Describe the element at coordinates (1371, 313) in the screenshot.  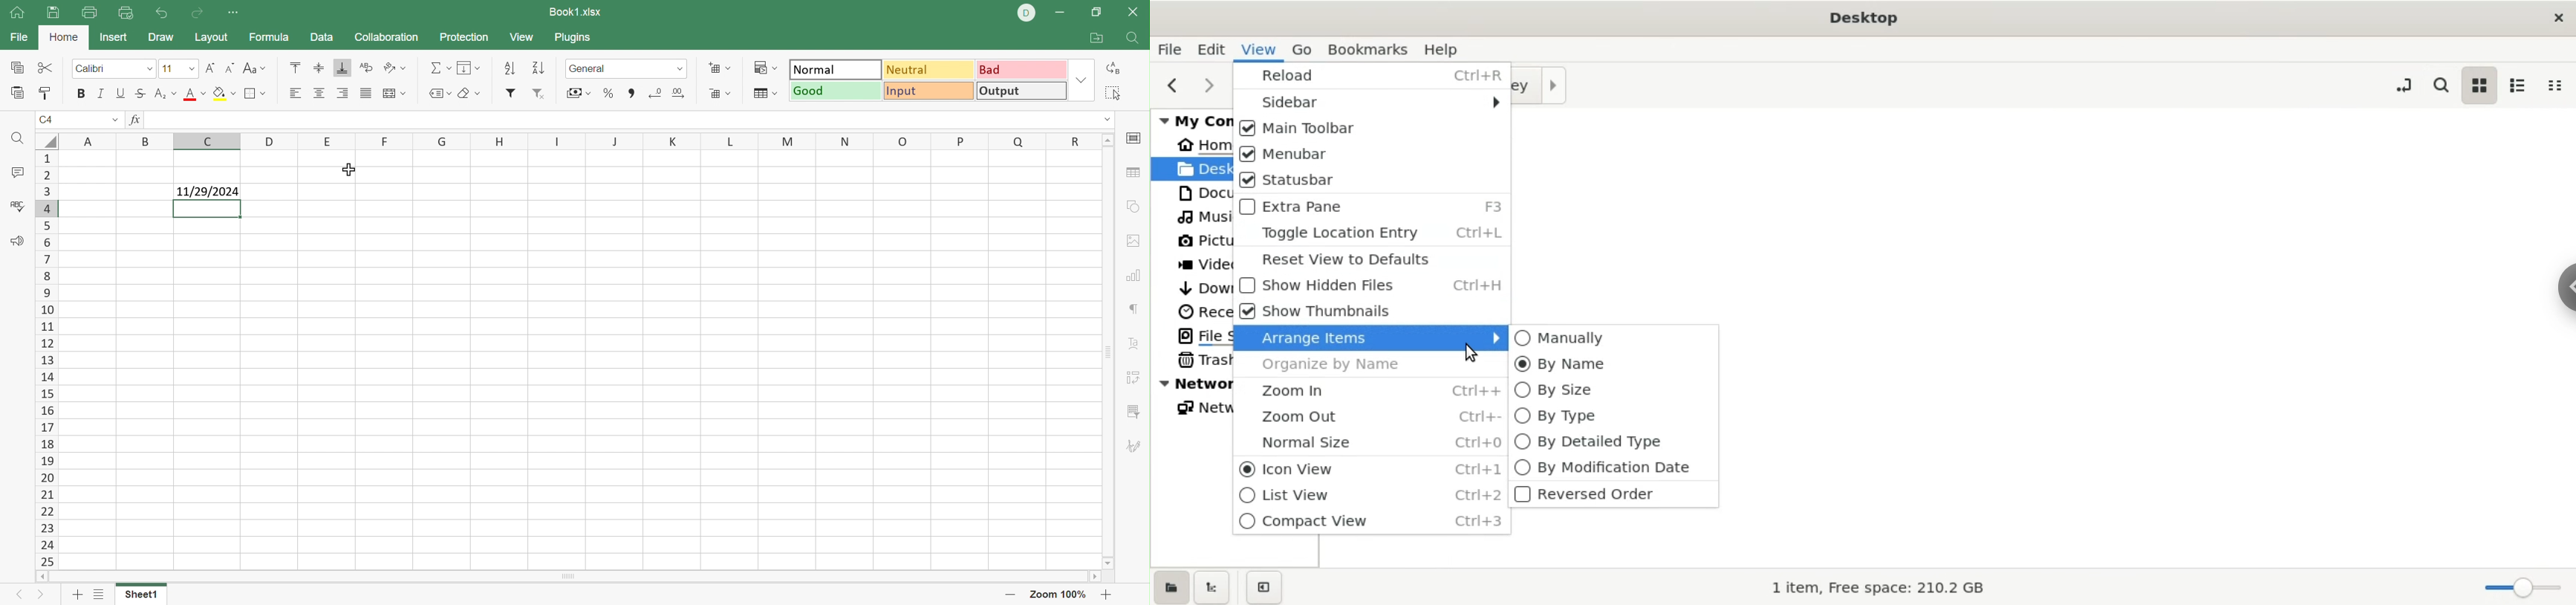
I see `show thumbnails` at that location.